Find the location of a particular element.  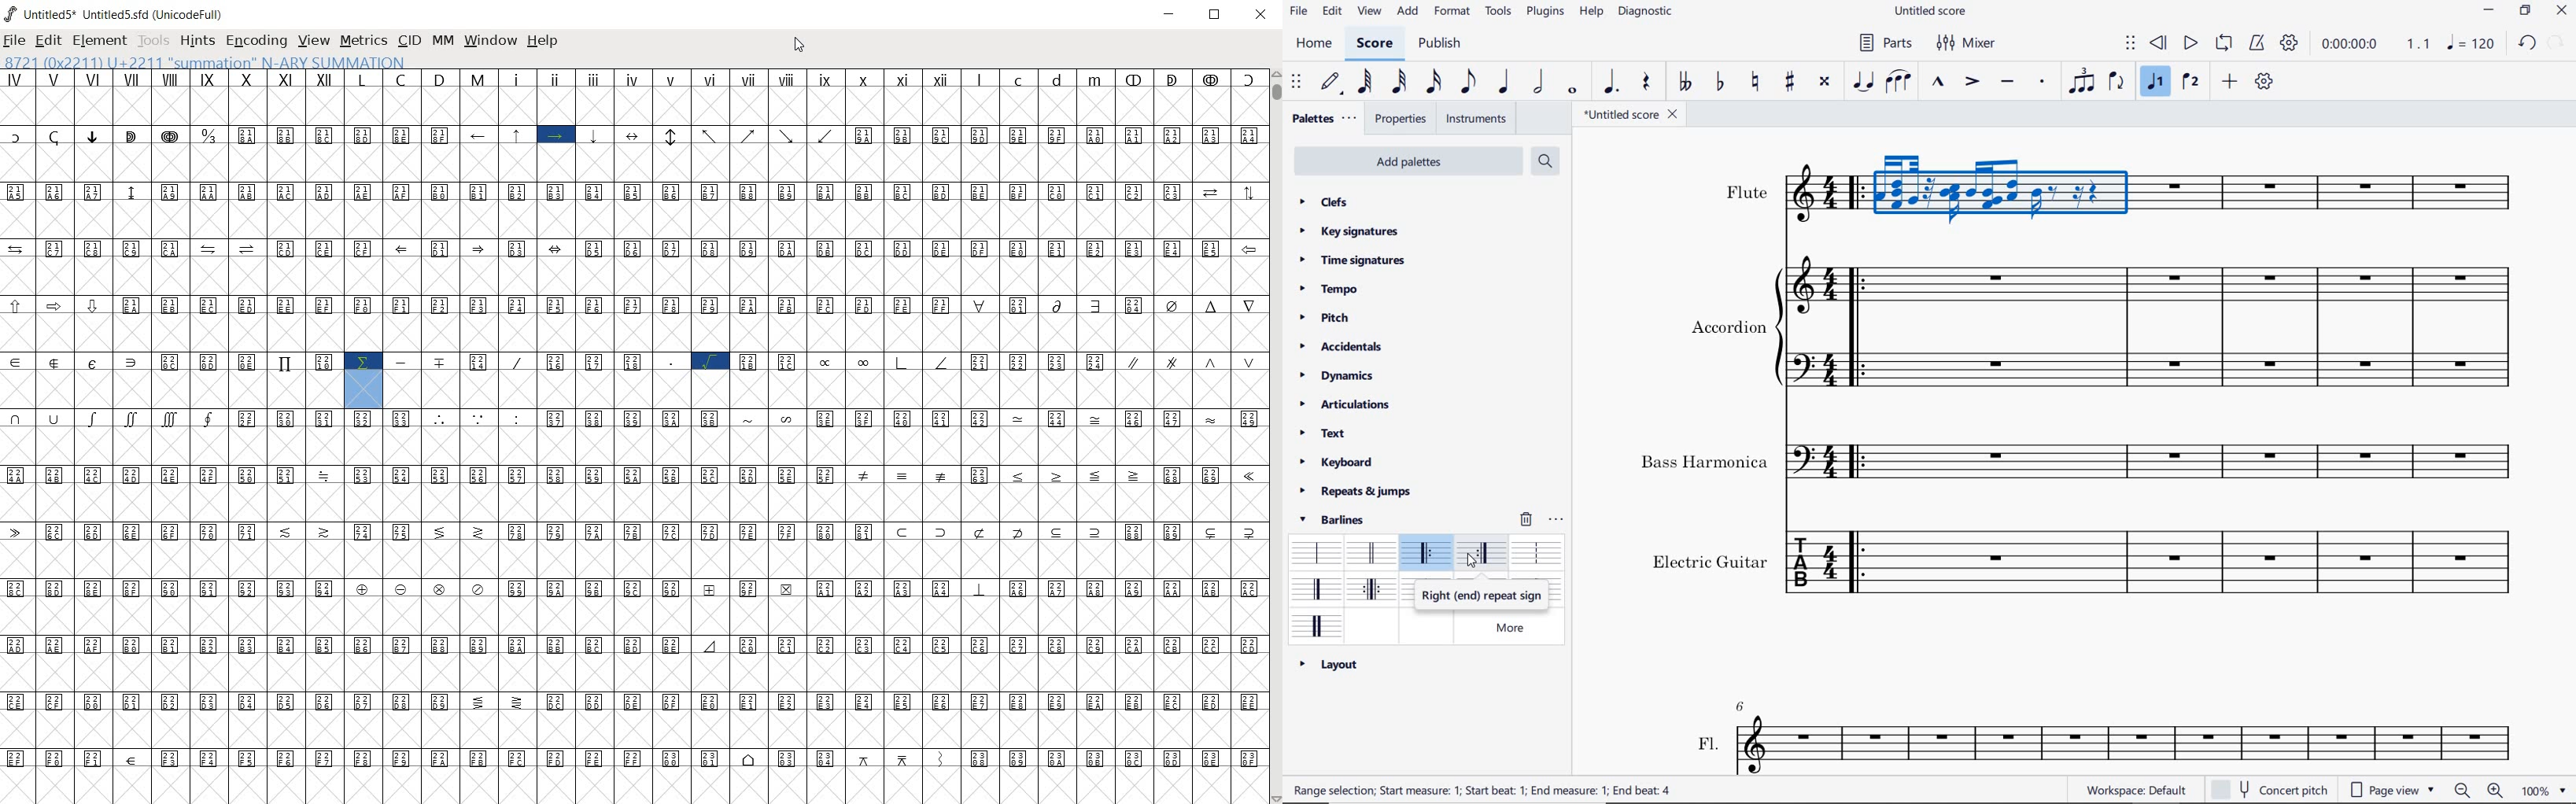

HINTS is located at coordinates (197, 42).